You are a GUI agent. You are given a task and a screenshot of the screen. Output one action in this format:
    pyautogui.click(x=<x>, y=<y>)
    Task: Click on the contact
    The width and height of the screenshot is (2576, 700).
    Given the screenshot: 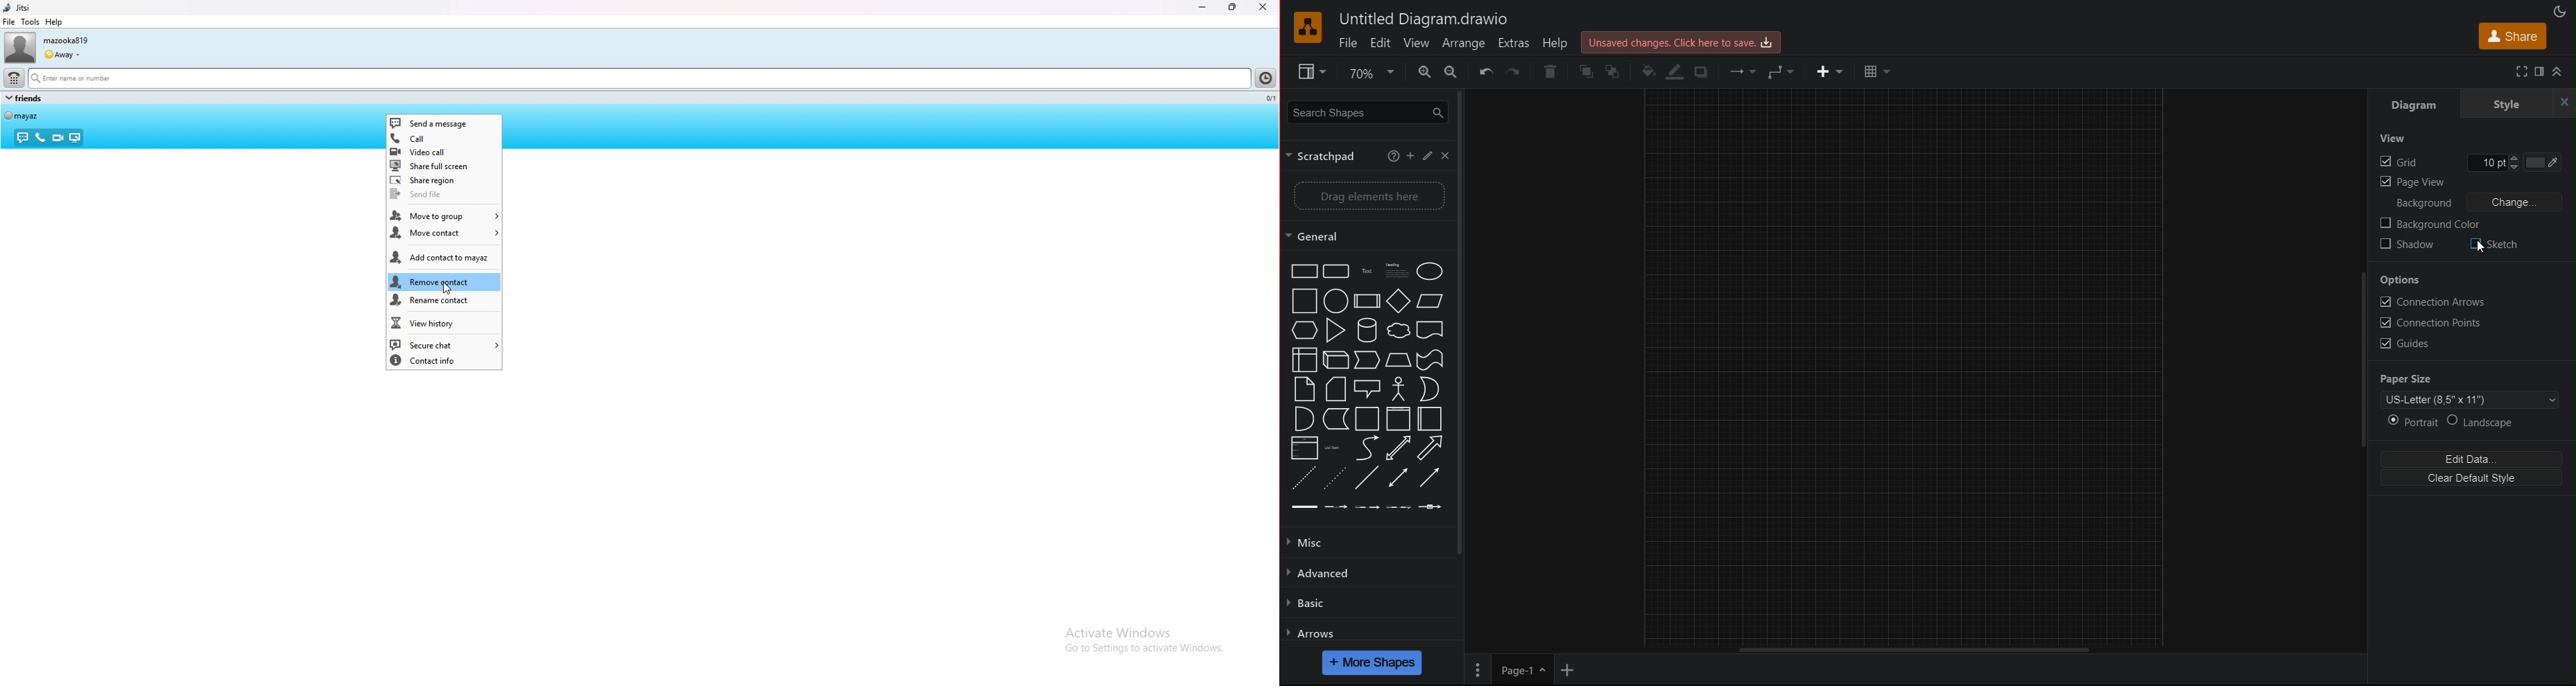 What is the action you would take?
    pyautogui.click(x=22, y=115)
    